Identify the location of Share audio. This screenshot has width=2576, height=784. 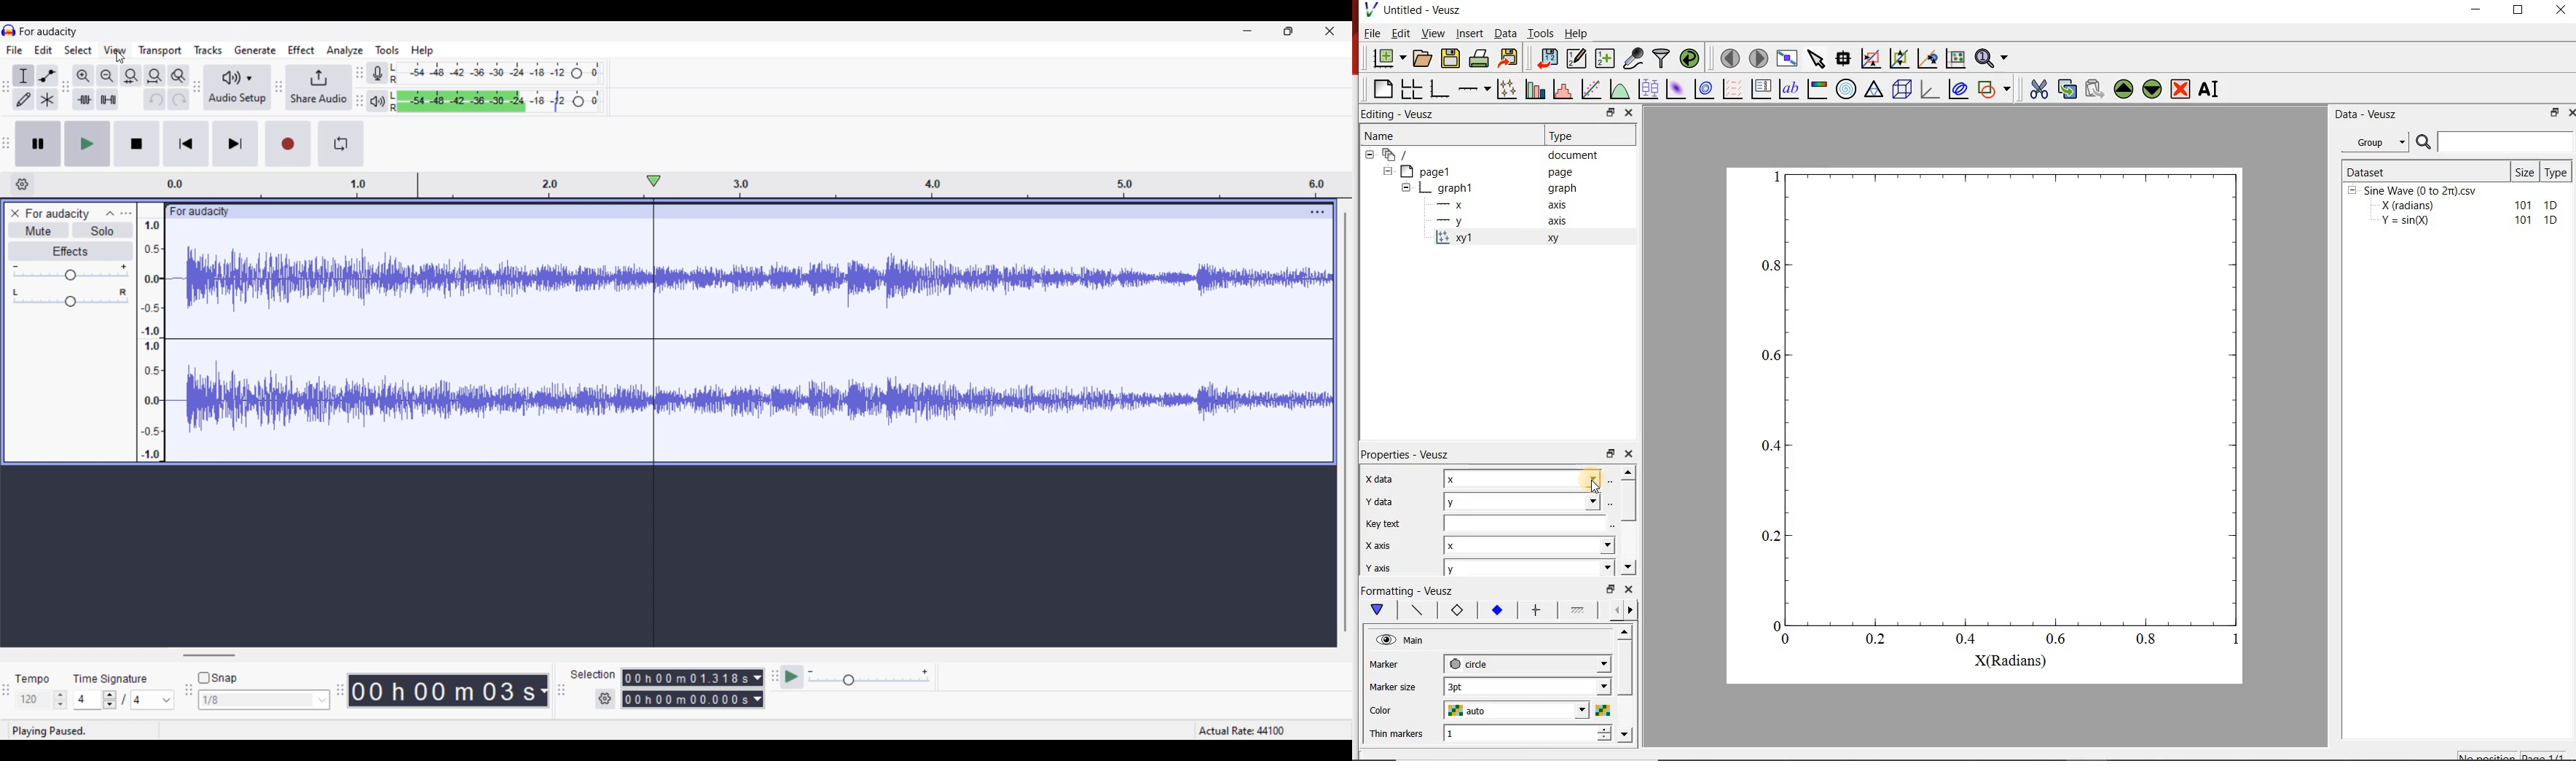
(318, 87).